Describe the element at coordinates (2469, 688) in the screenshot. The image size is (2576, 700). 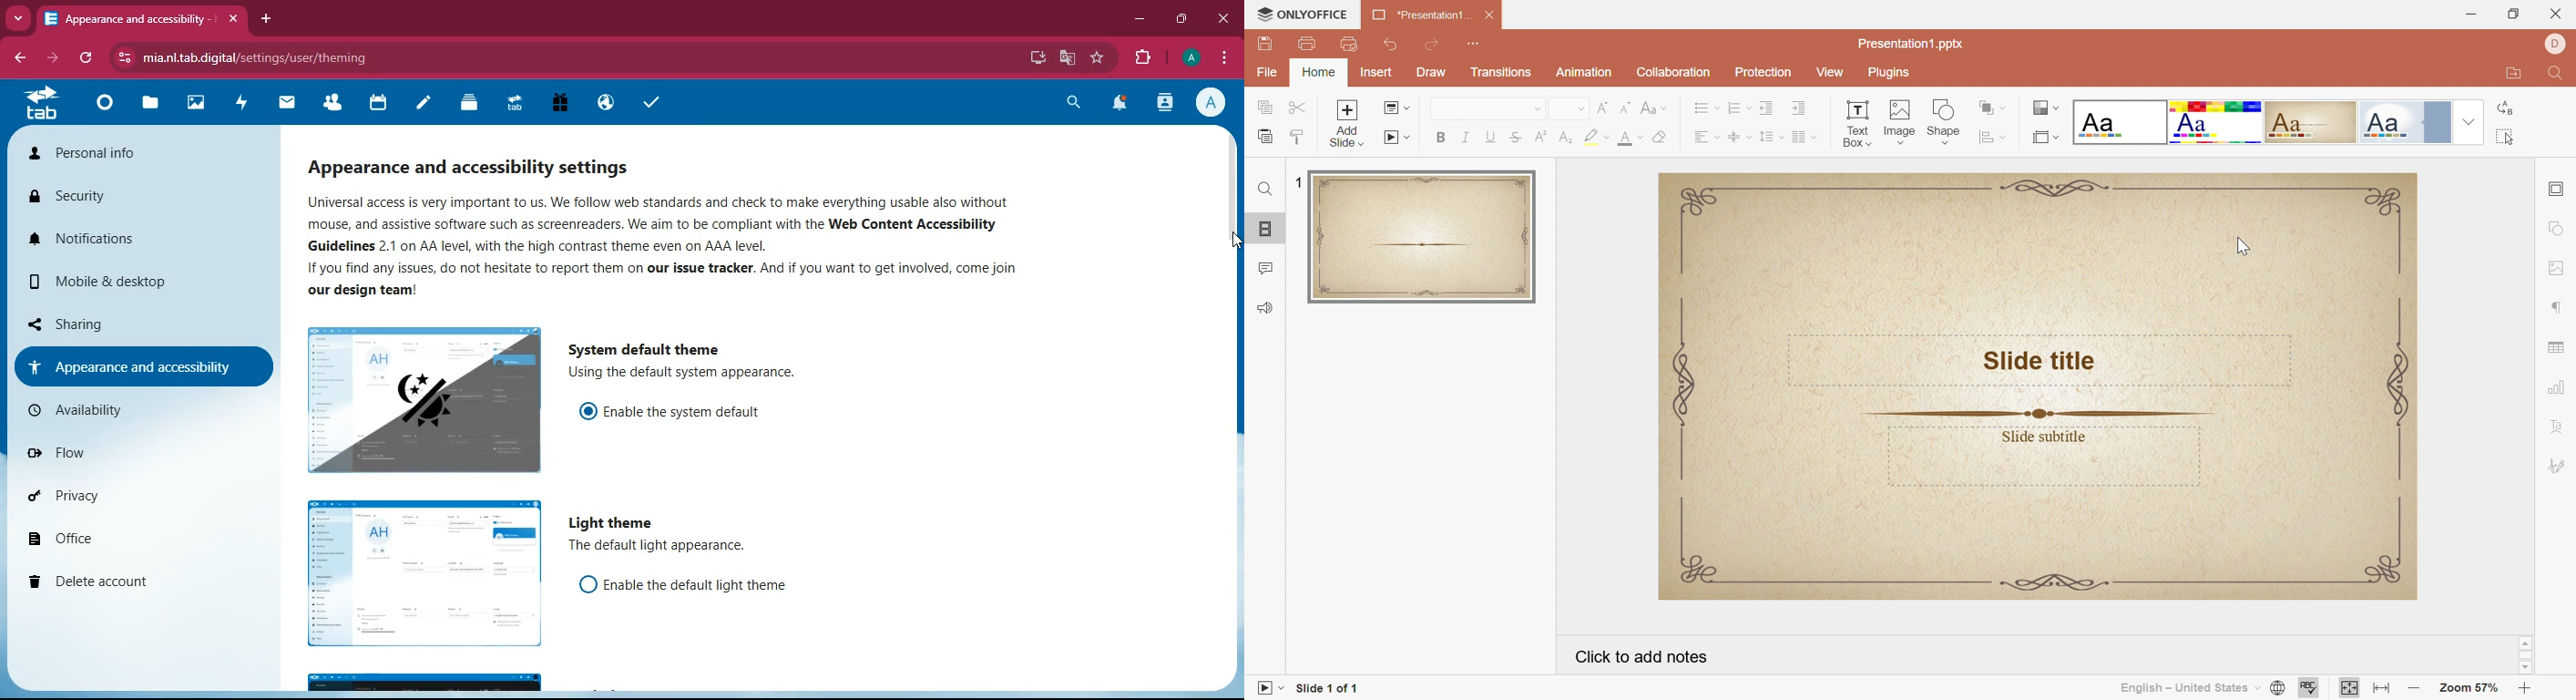
I see `Zoom 57%` at that location.